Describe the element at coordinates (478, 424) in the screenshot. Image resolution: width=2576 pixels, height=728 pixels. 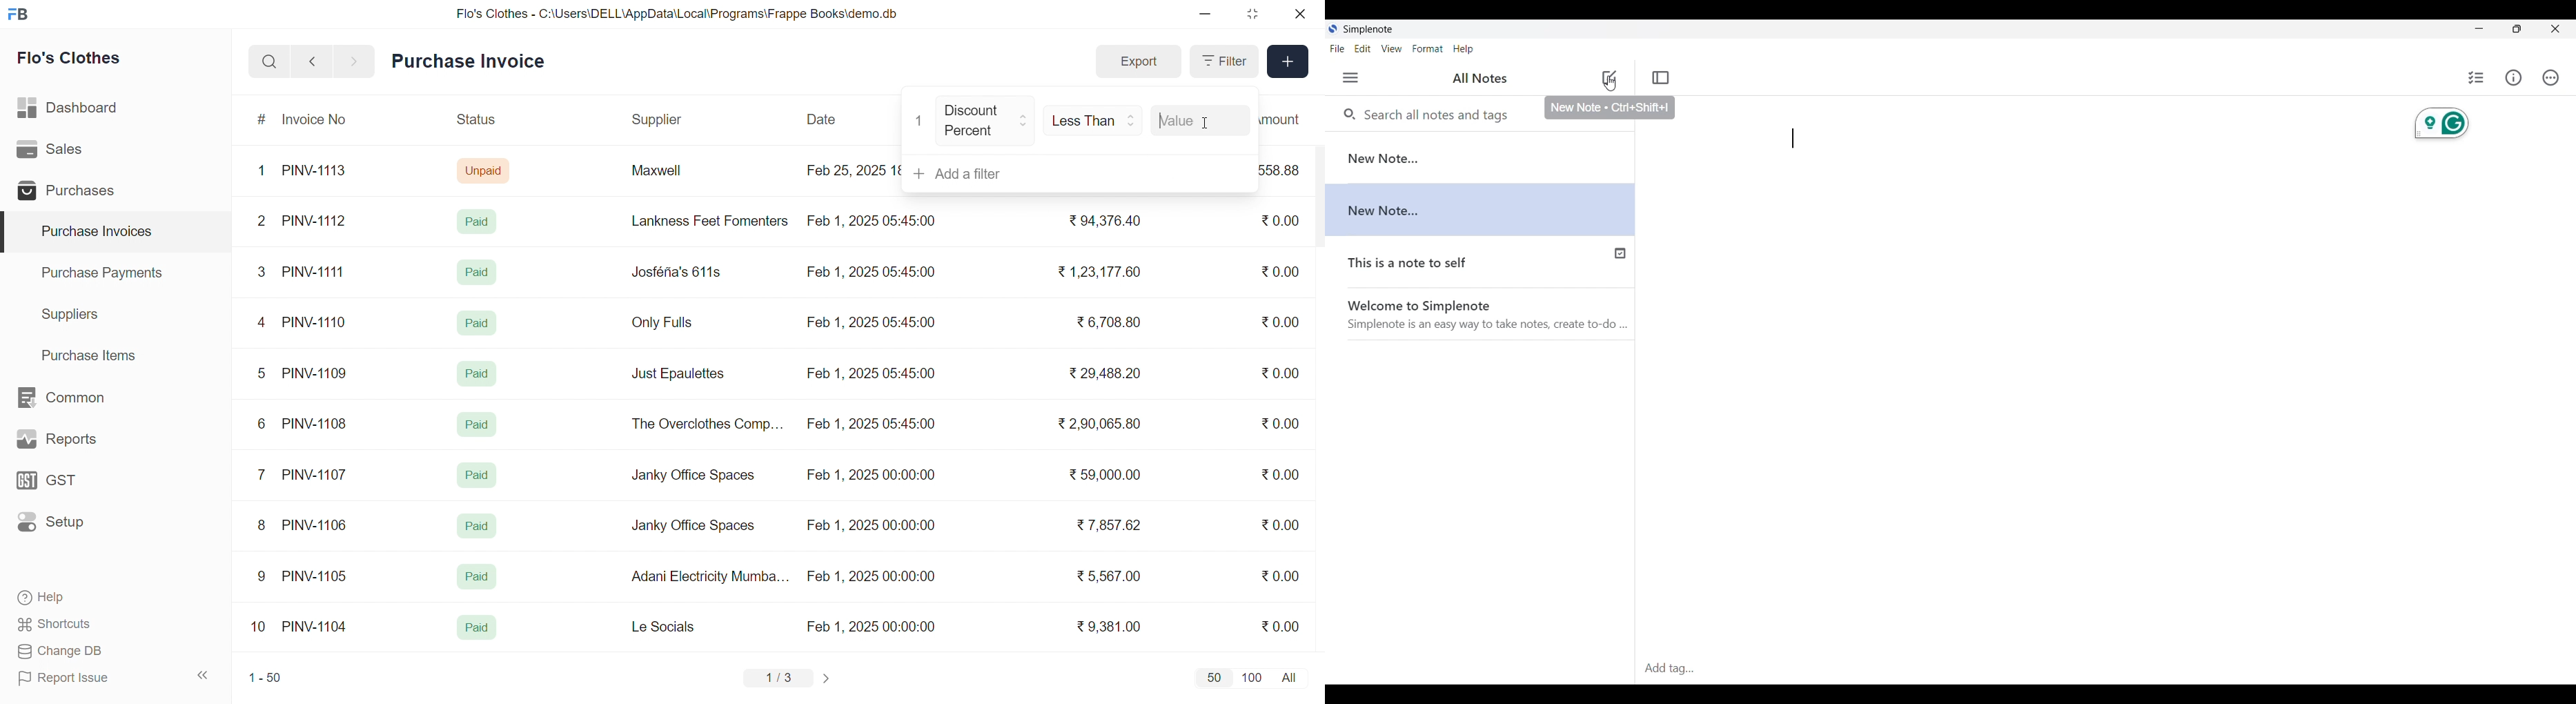
I see `Paid` at that location.